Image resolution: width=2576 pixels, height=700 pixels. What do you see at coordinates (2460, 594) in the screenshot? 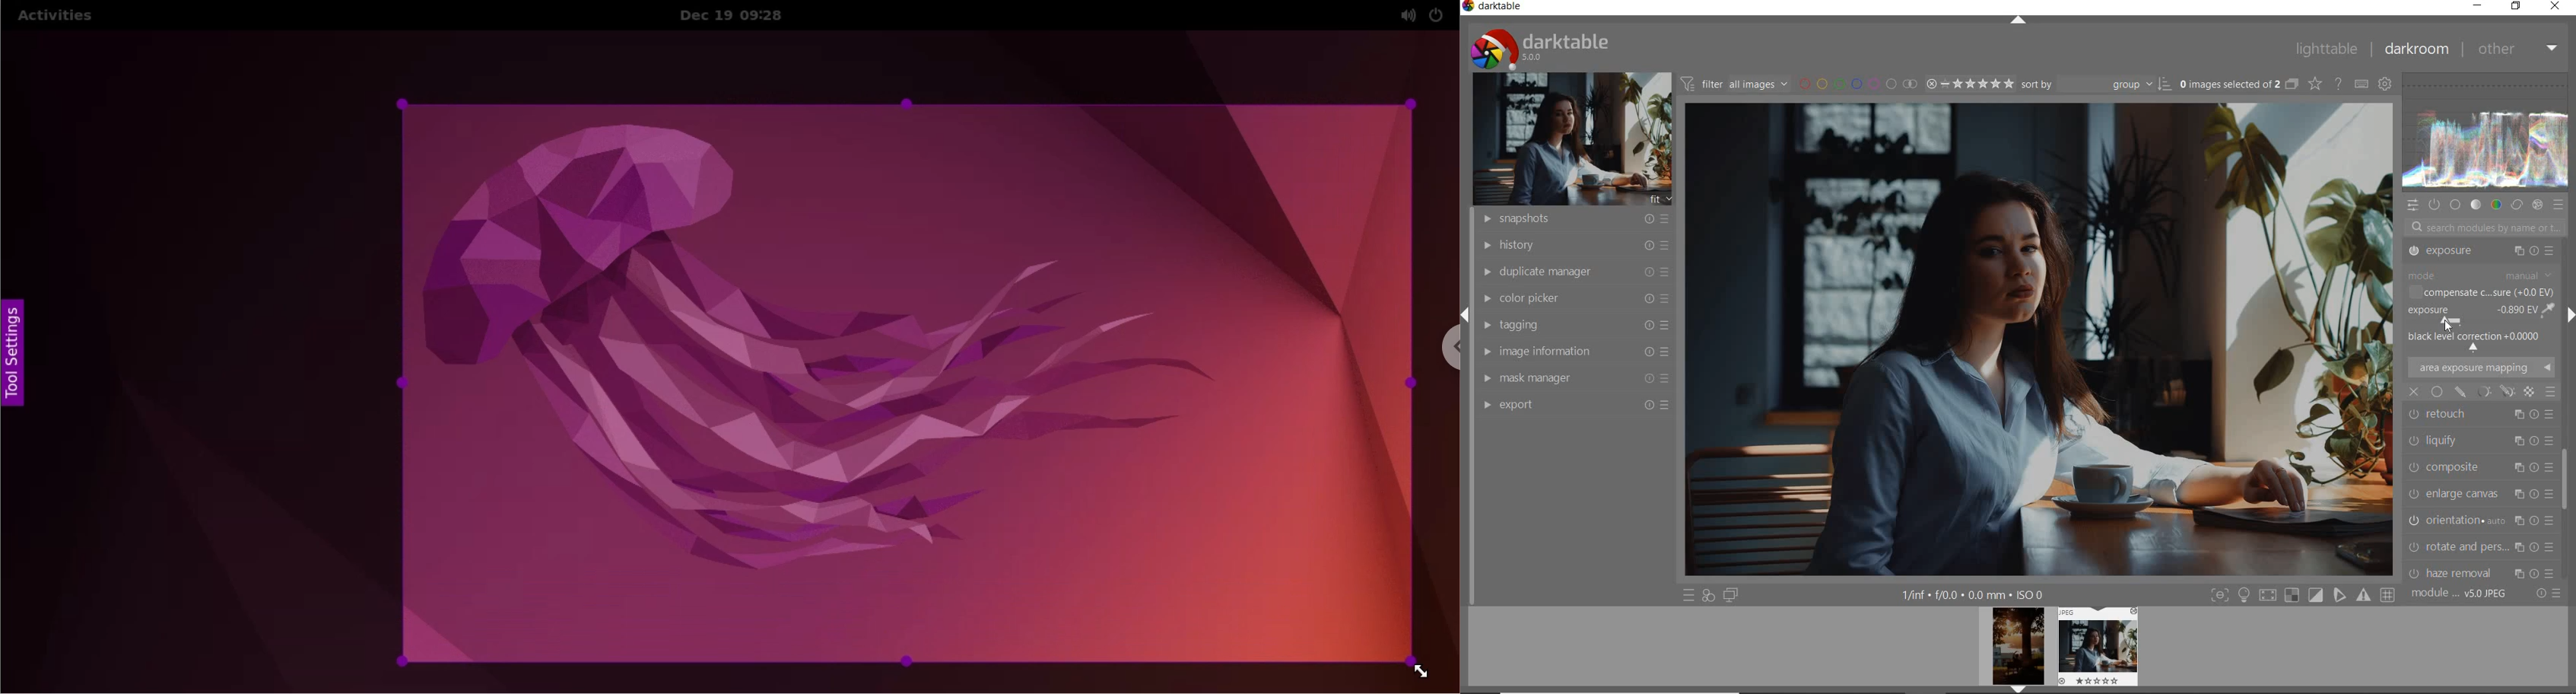
I see `MODULE ORDER` at bounding box center [2460, 594].